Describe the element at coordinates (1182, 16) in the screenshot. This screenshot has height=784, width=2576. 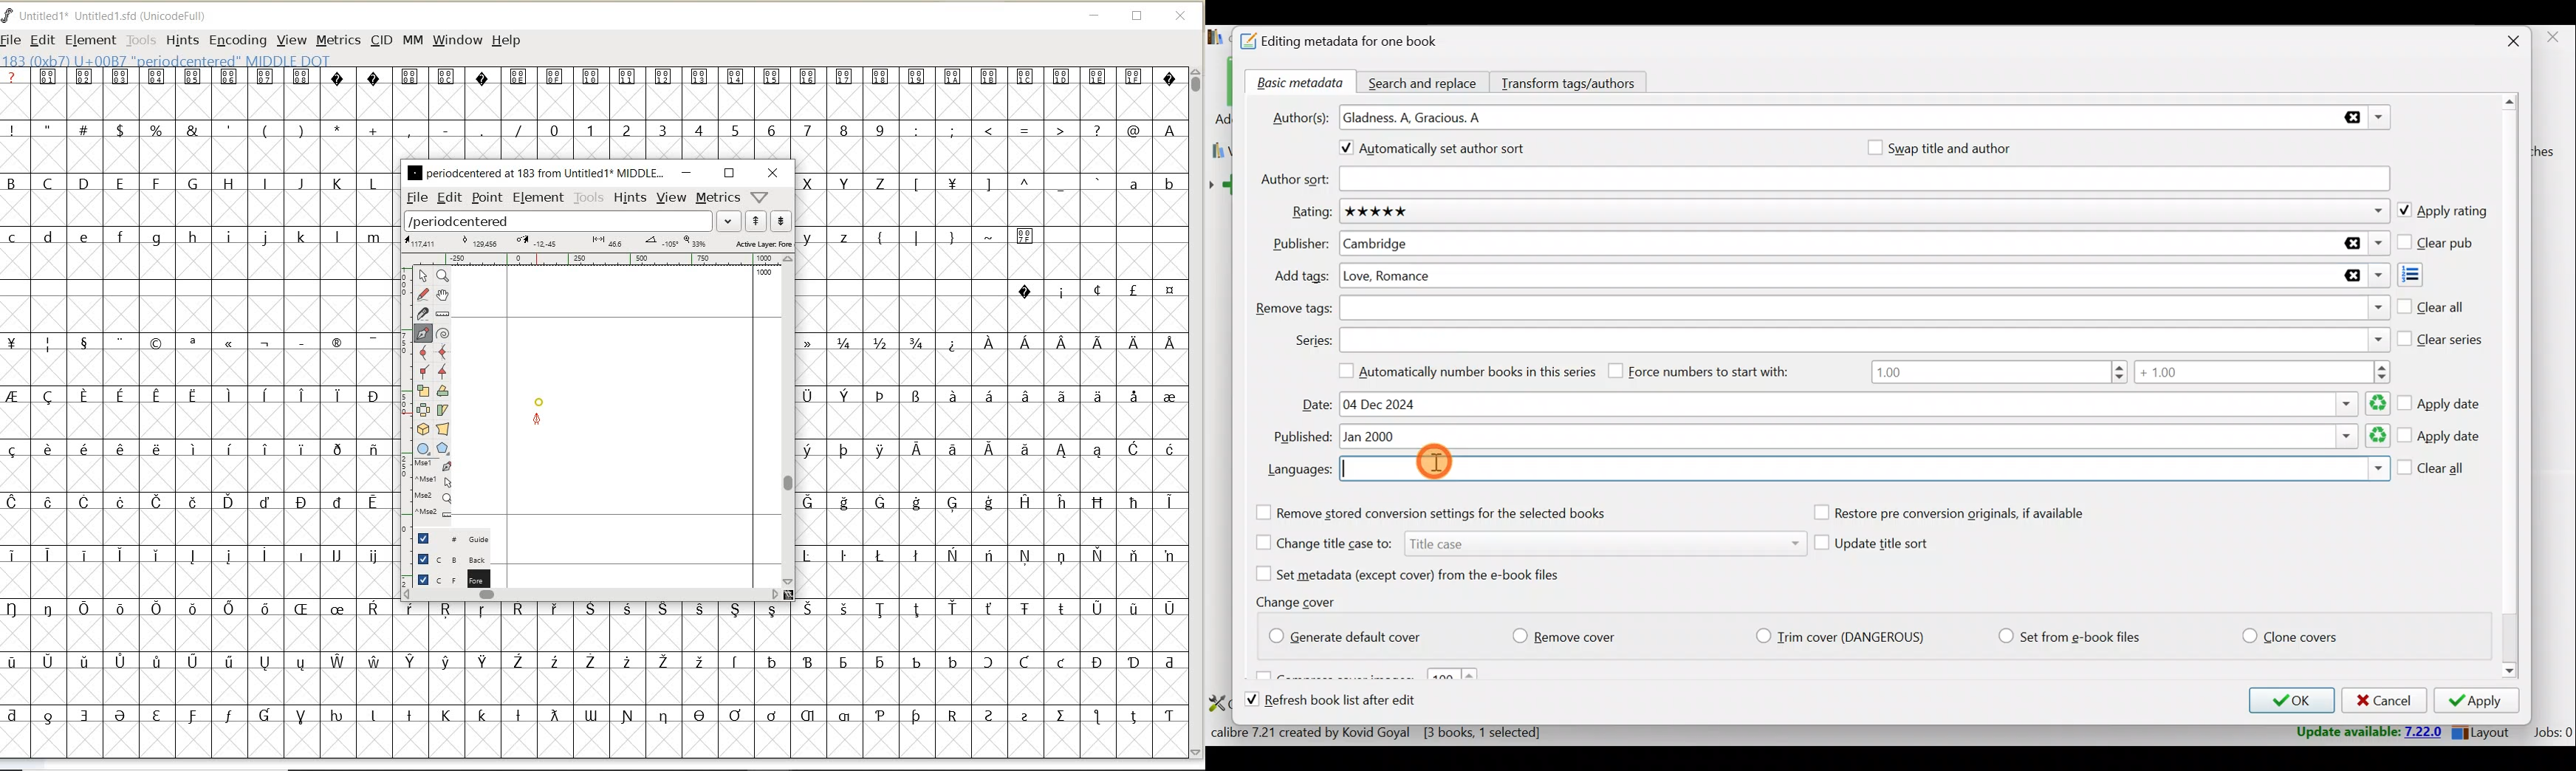
I see `CLOSE` at that location.